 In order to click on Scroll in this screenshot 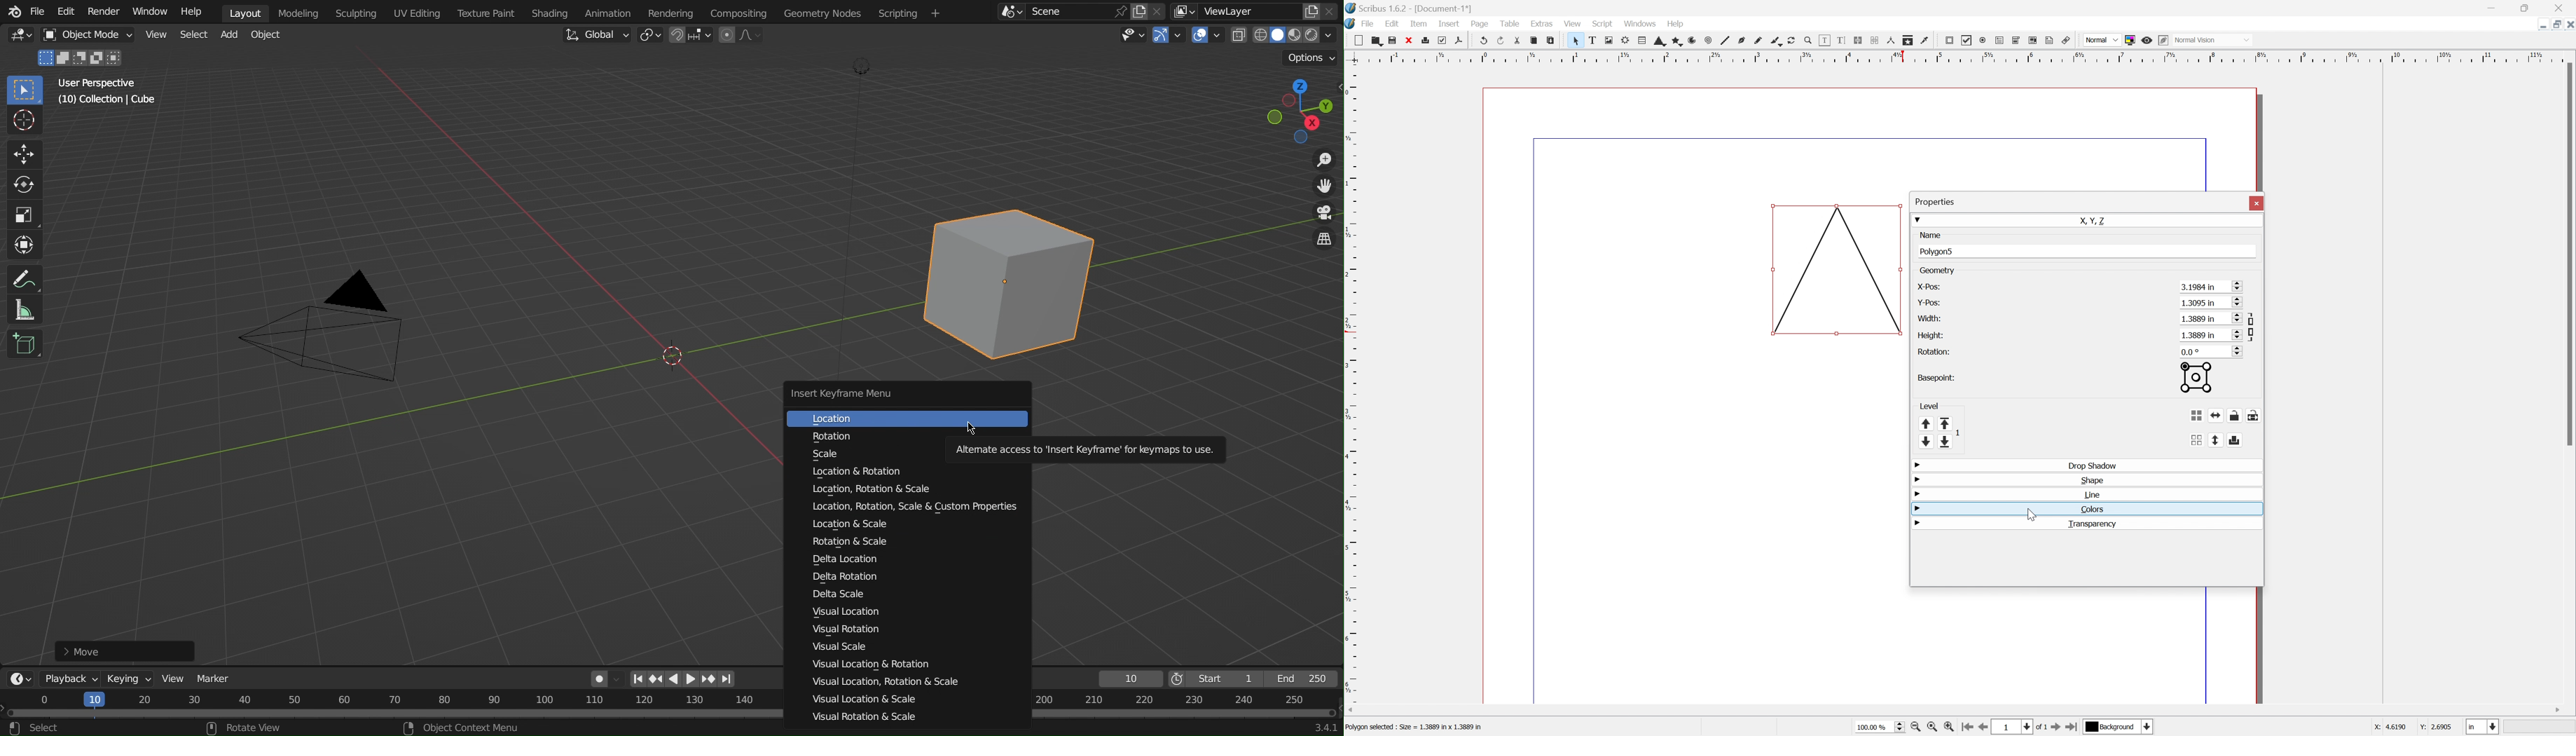, I will do `click(2235, 285)`.